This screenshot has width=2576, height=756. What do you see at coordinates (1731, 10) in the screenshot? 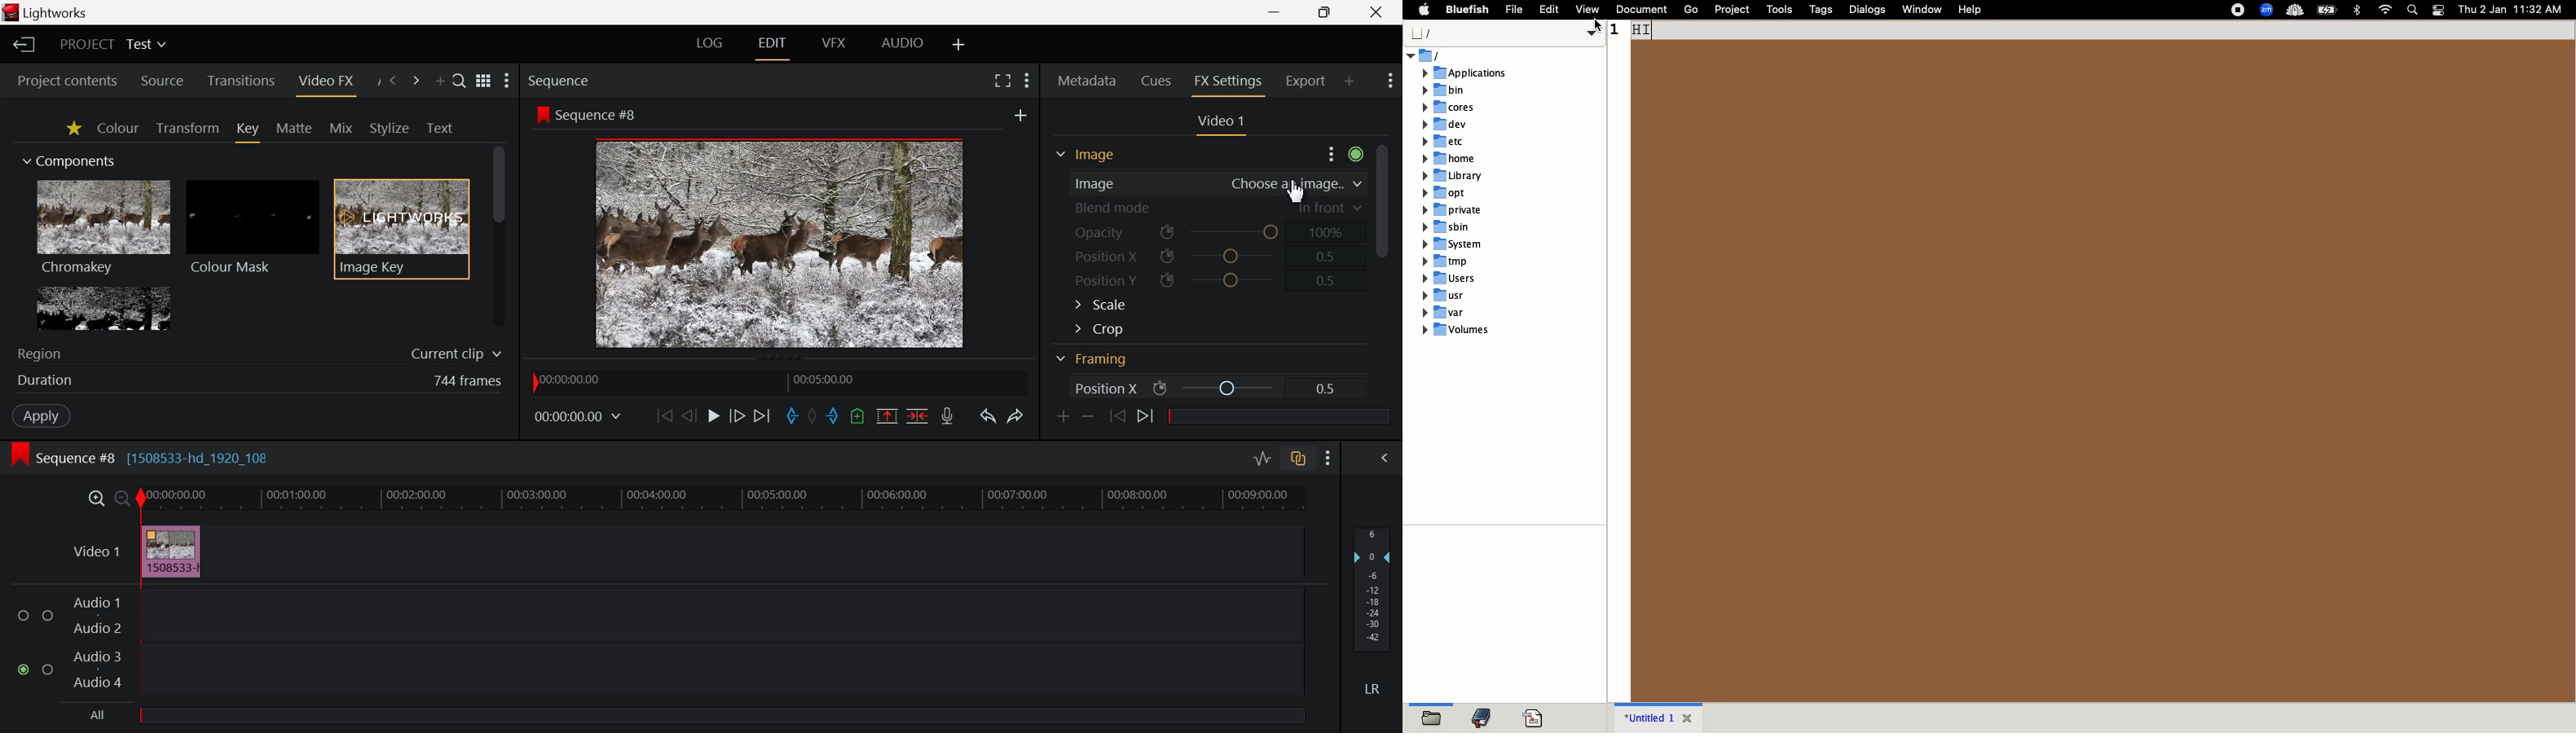
I see `project` at bounding box center [1731, 10].